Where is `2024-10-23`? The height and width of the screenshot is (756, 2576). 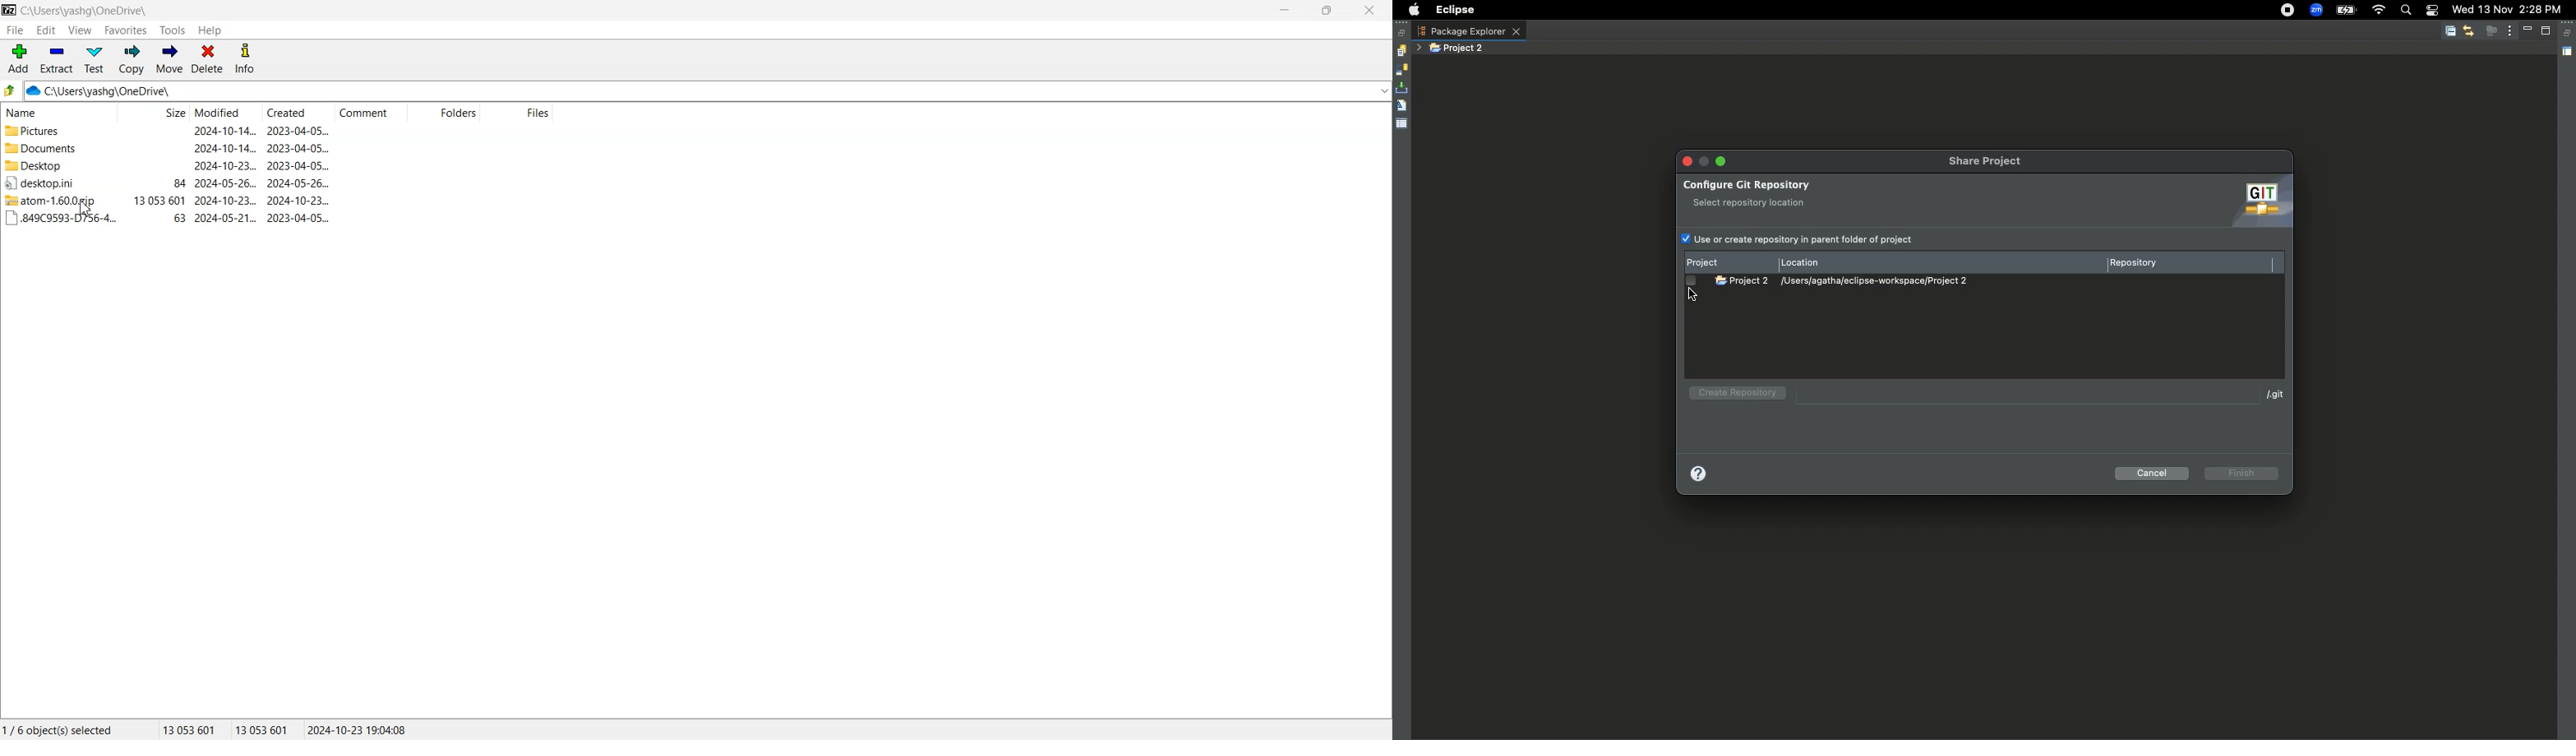 2024-10-23 is located at coordinates (226, 200).